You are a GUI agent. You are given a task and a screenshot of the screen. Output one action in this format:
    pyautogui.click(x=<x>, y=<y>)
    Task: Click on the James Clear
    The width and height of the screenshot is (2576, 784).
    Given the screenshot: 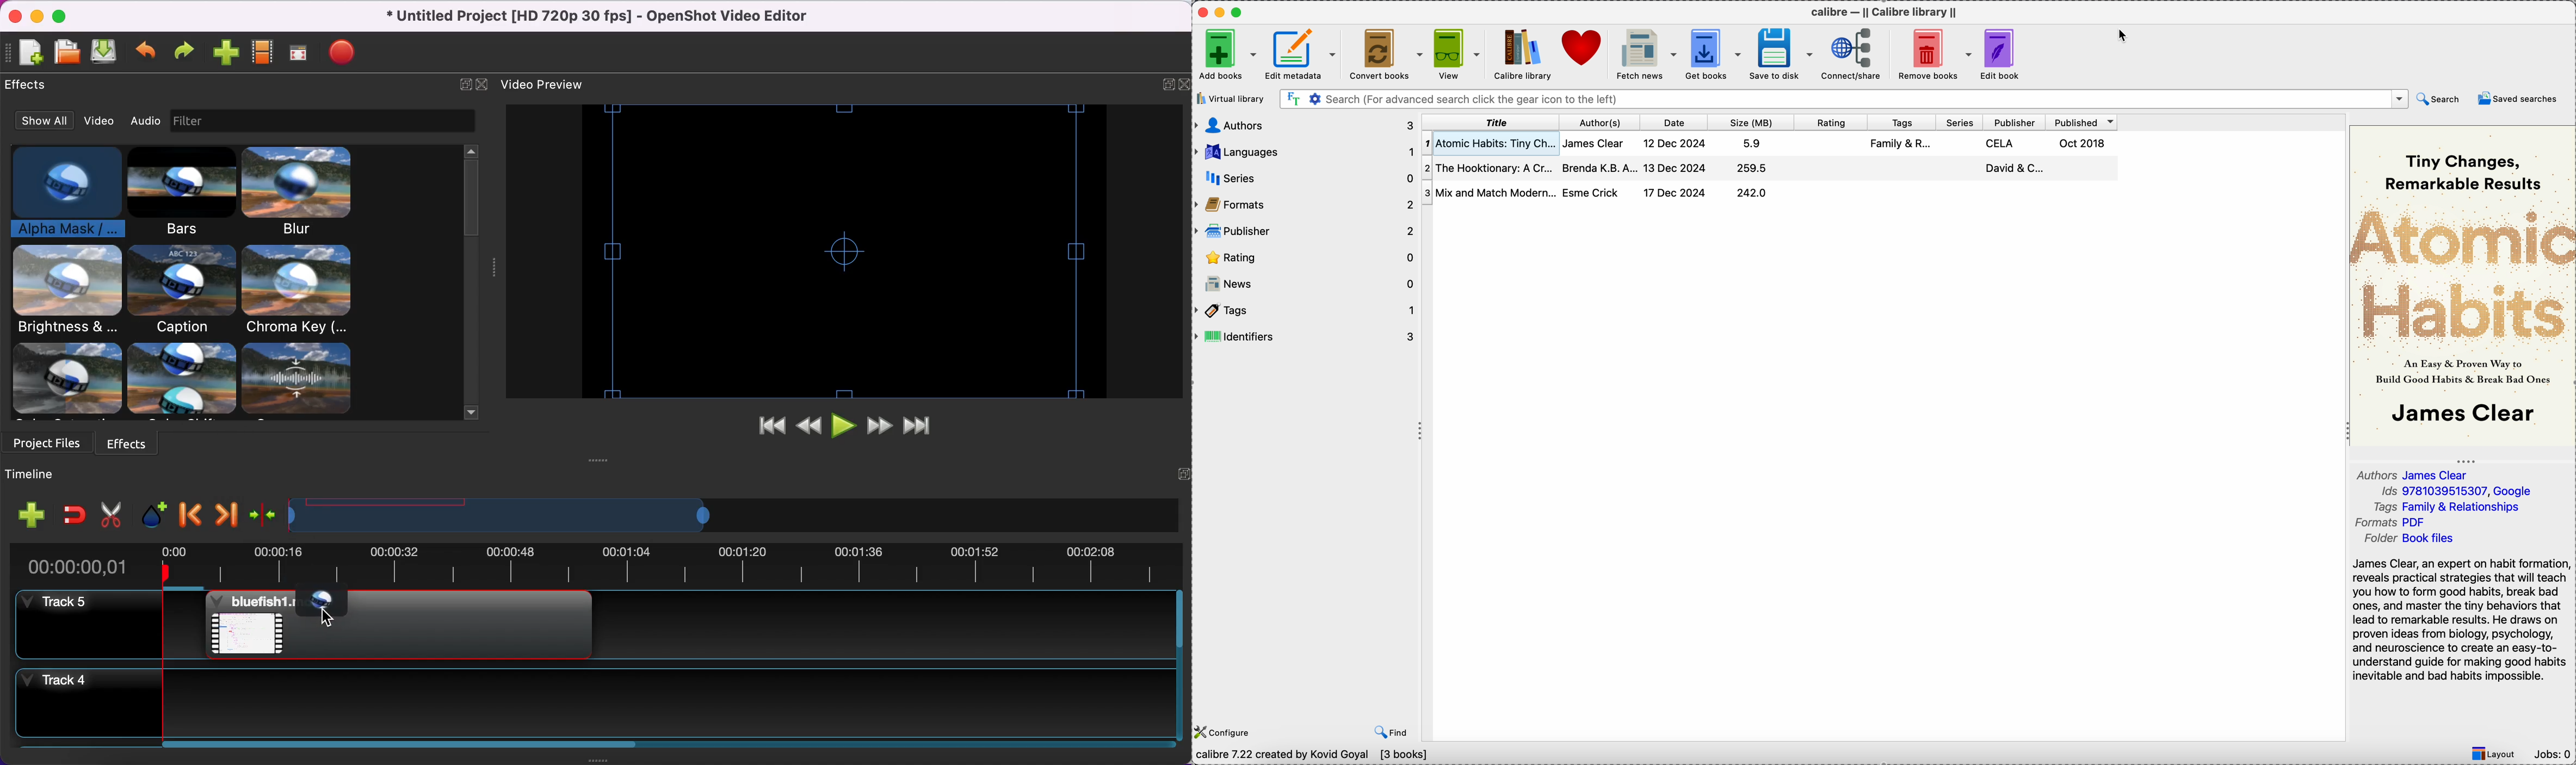 What is the action you would take?
    pyautogui.click(x=1595, y=144)
    